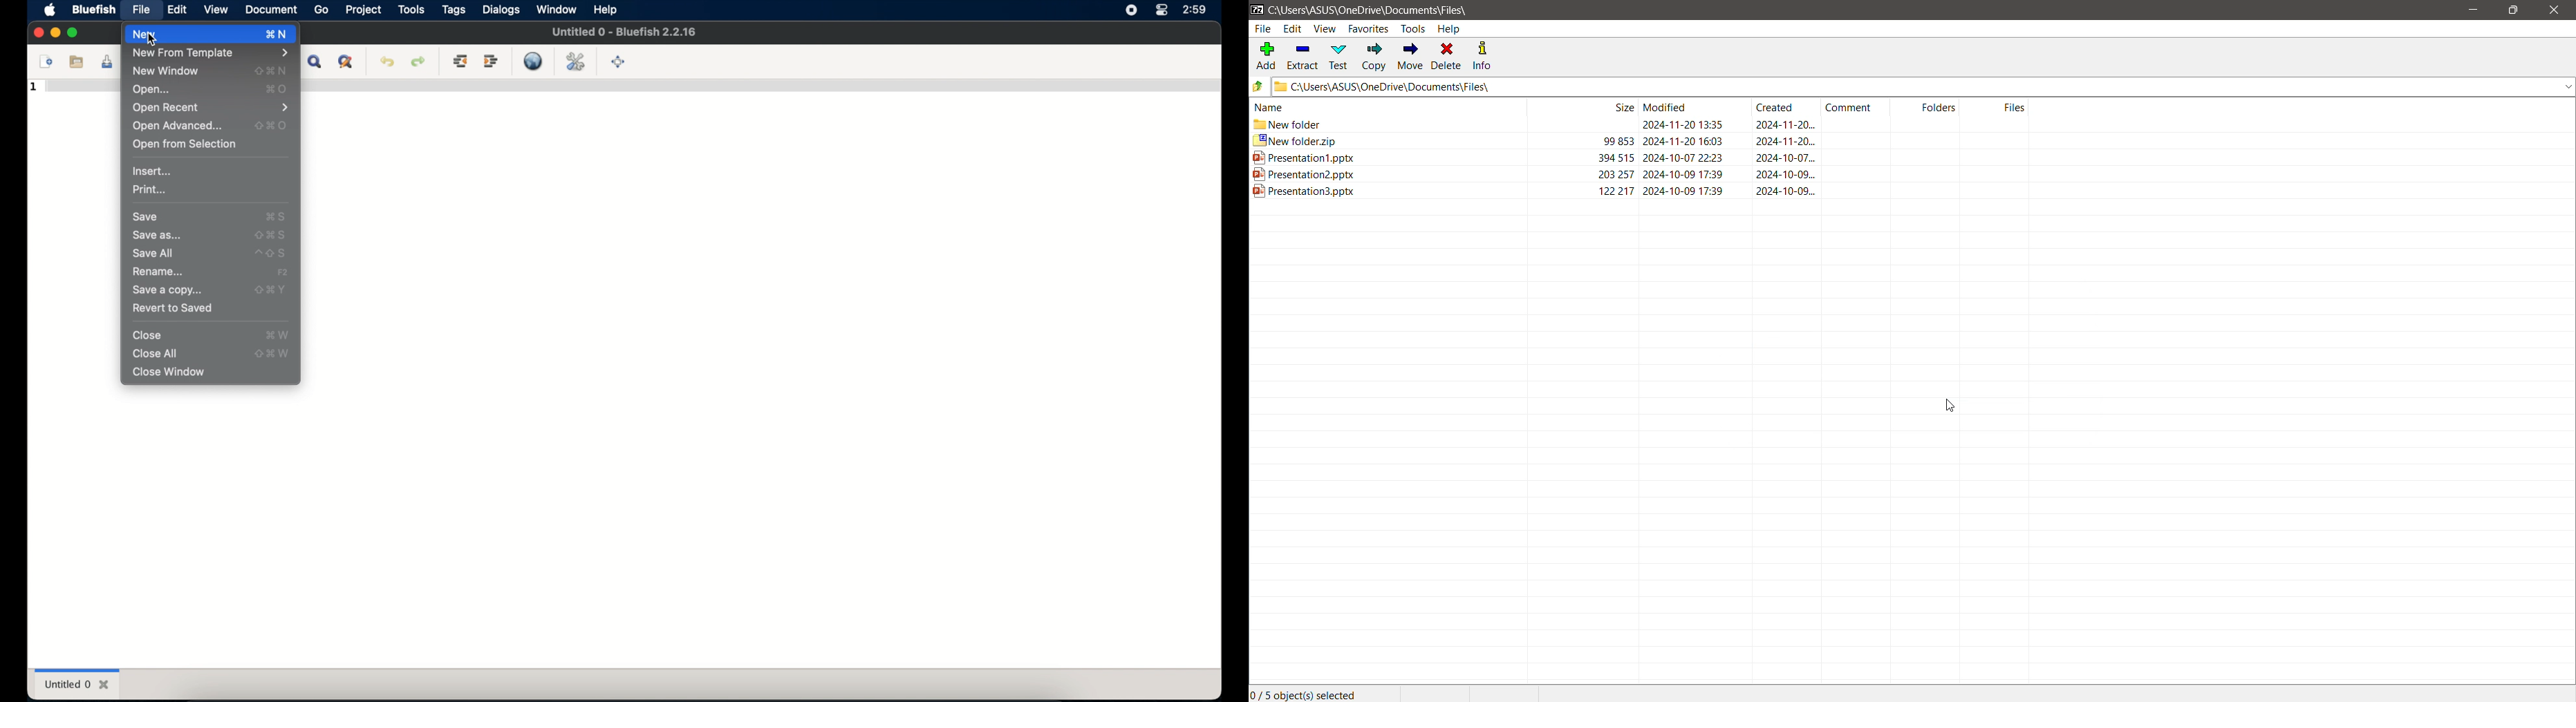 The width and height of the screenshot is (2576, 728). I want to click on untitled 0 - bluefish 2.2.16, so click(624, 32).